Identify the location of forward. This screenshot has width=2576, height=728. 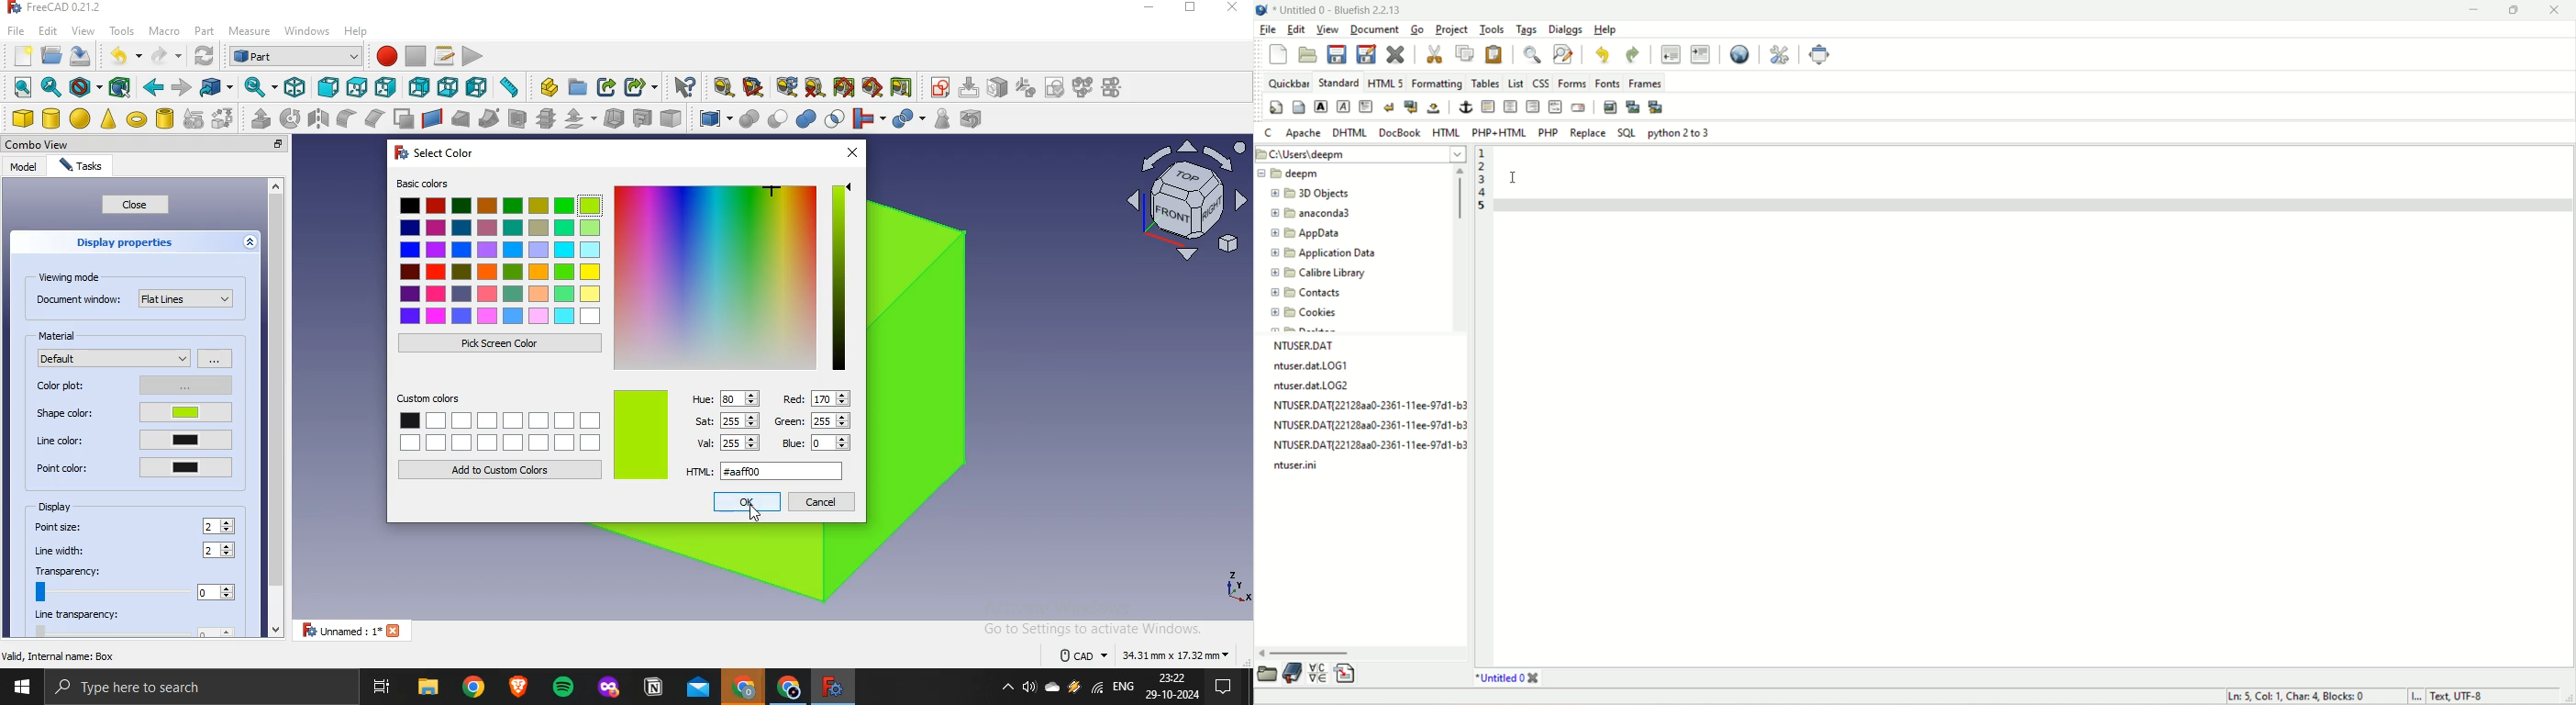
(182, 87).